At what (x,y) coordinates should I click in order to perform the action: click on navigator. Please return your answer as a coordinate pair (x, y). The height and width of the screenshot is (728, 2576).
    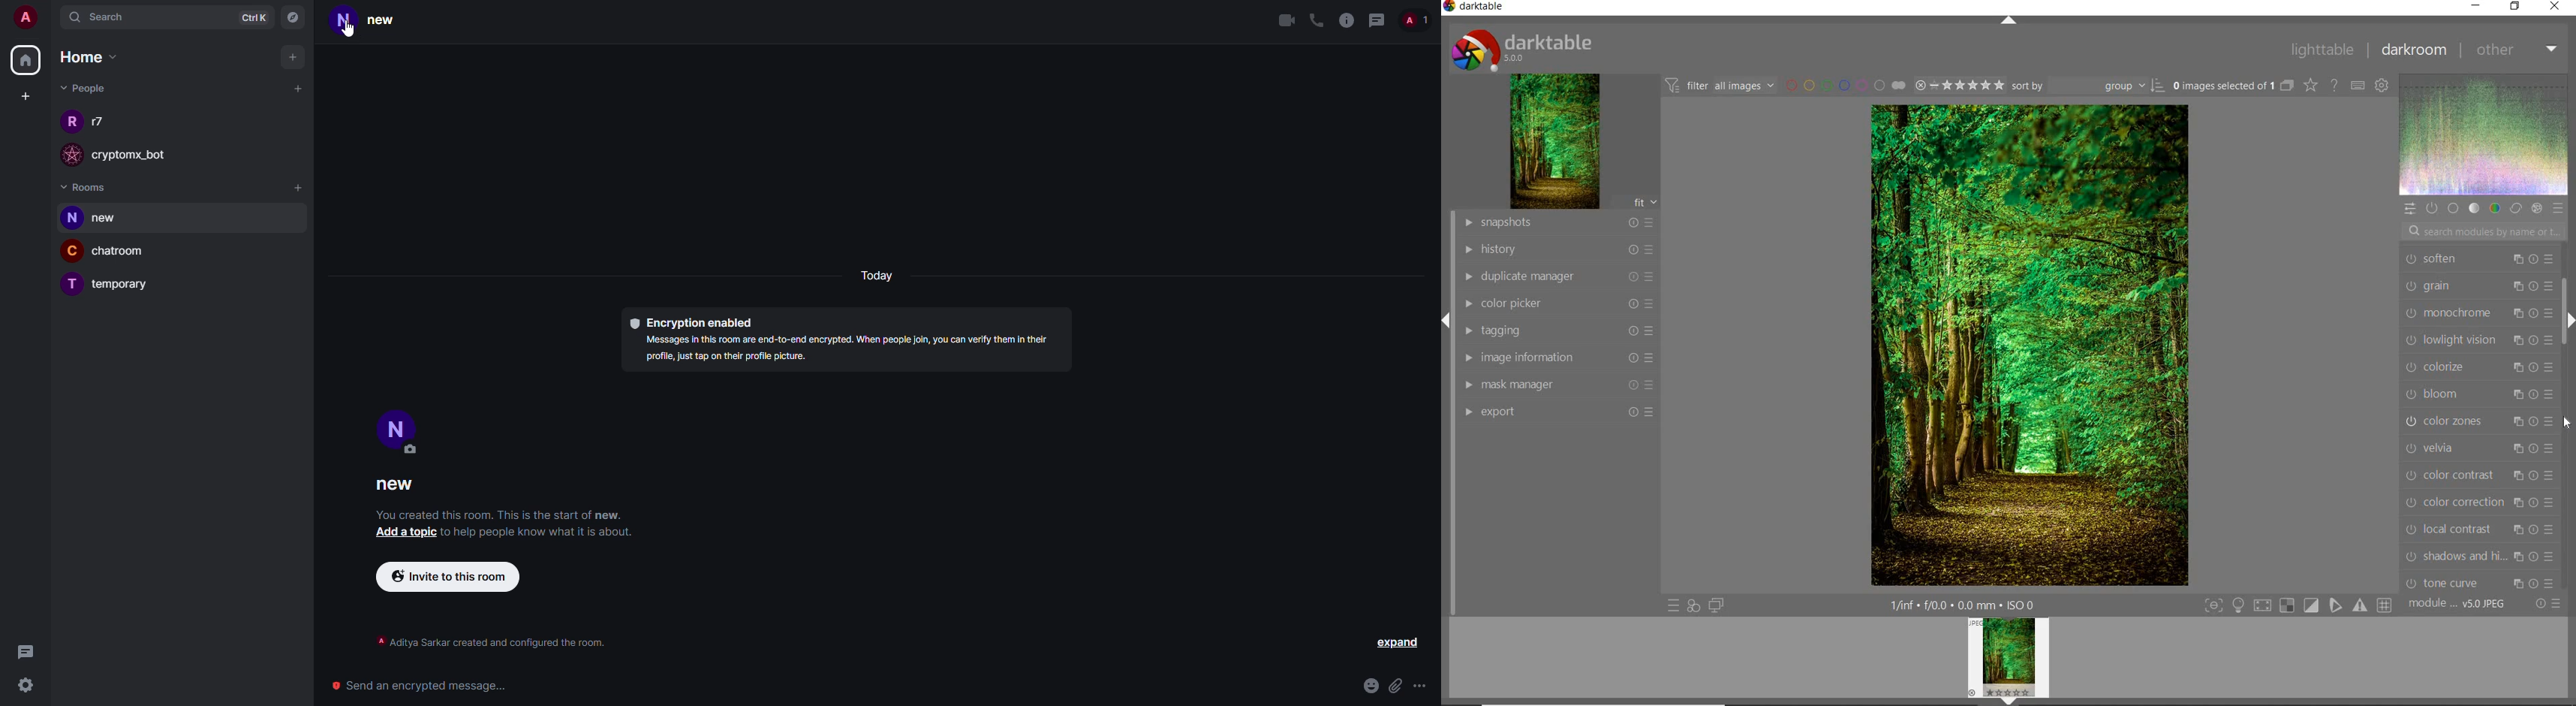
    Looking at the image, I should click on (294, 17).